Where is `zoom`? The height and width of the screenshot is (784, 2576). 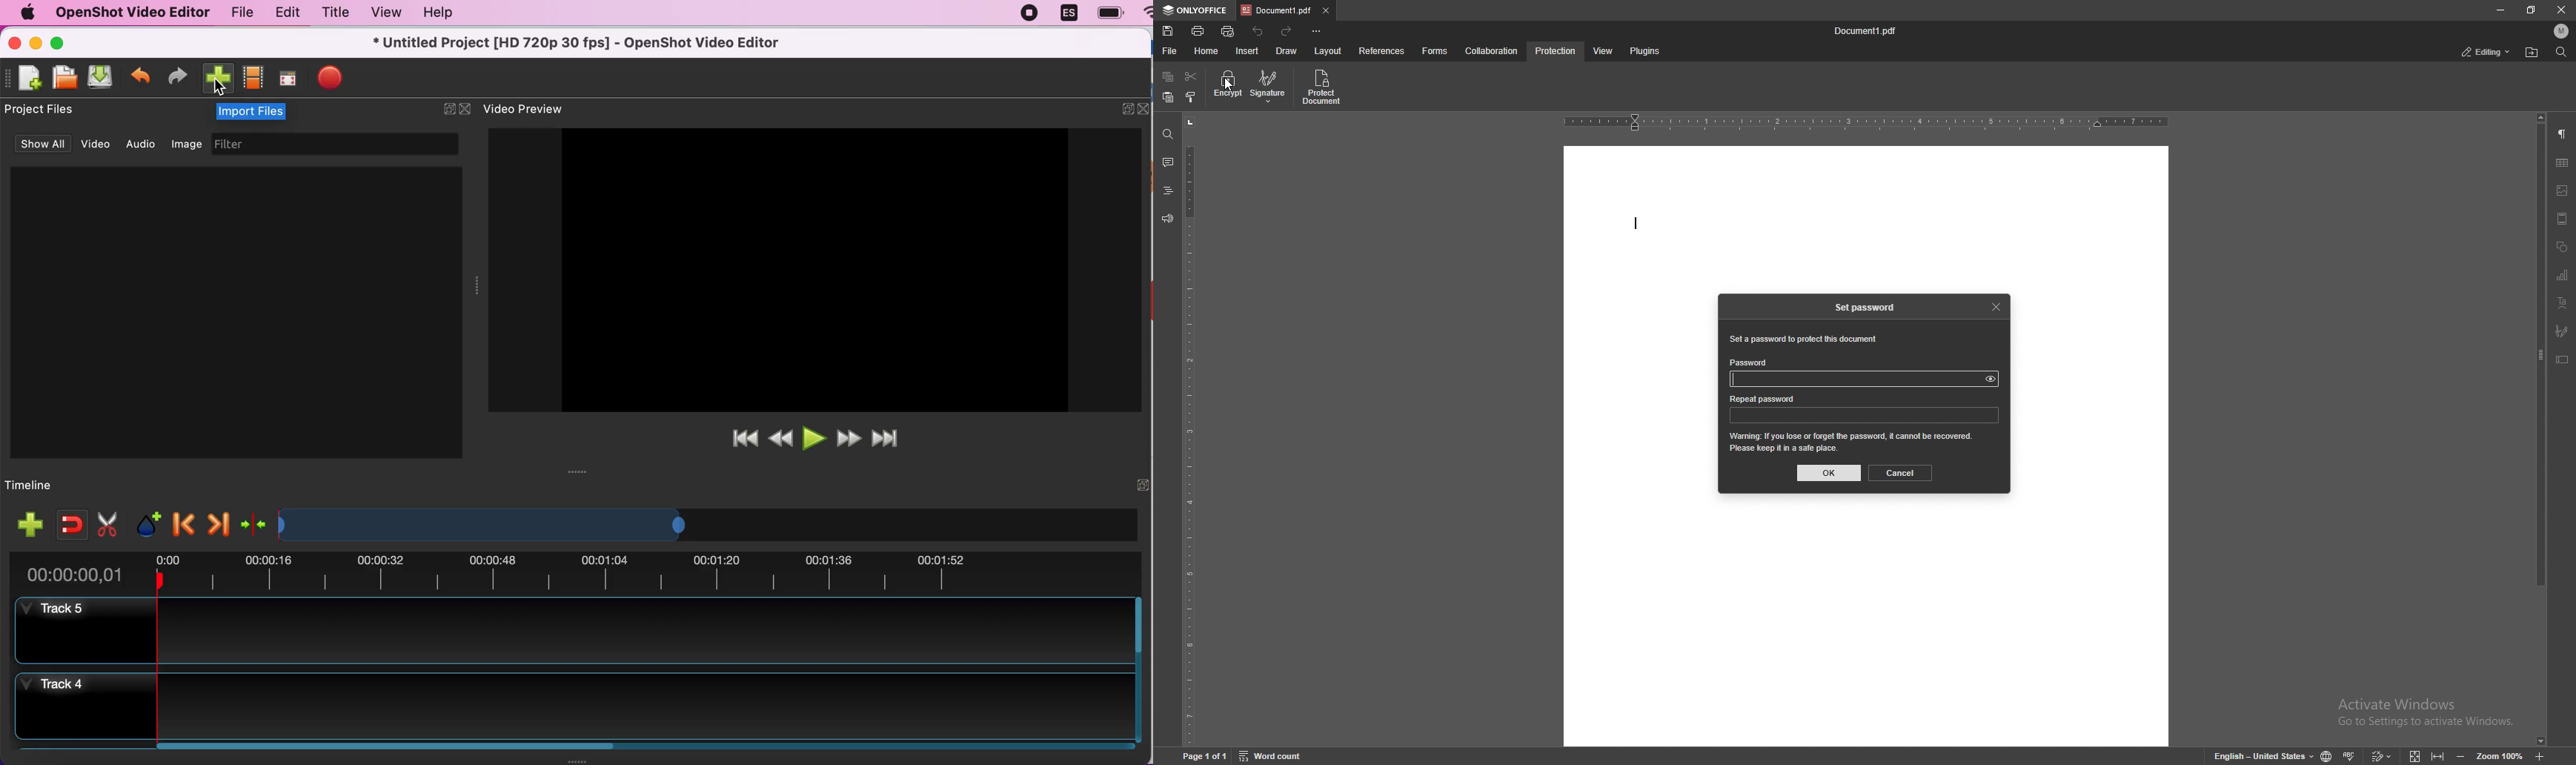 zoom is located at coordinates (2500, 755).